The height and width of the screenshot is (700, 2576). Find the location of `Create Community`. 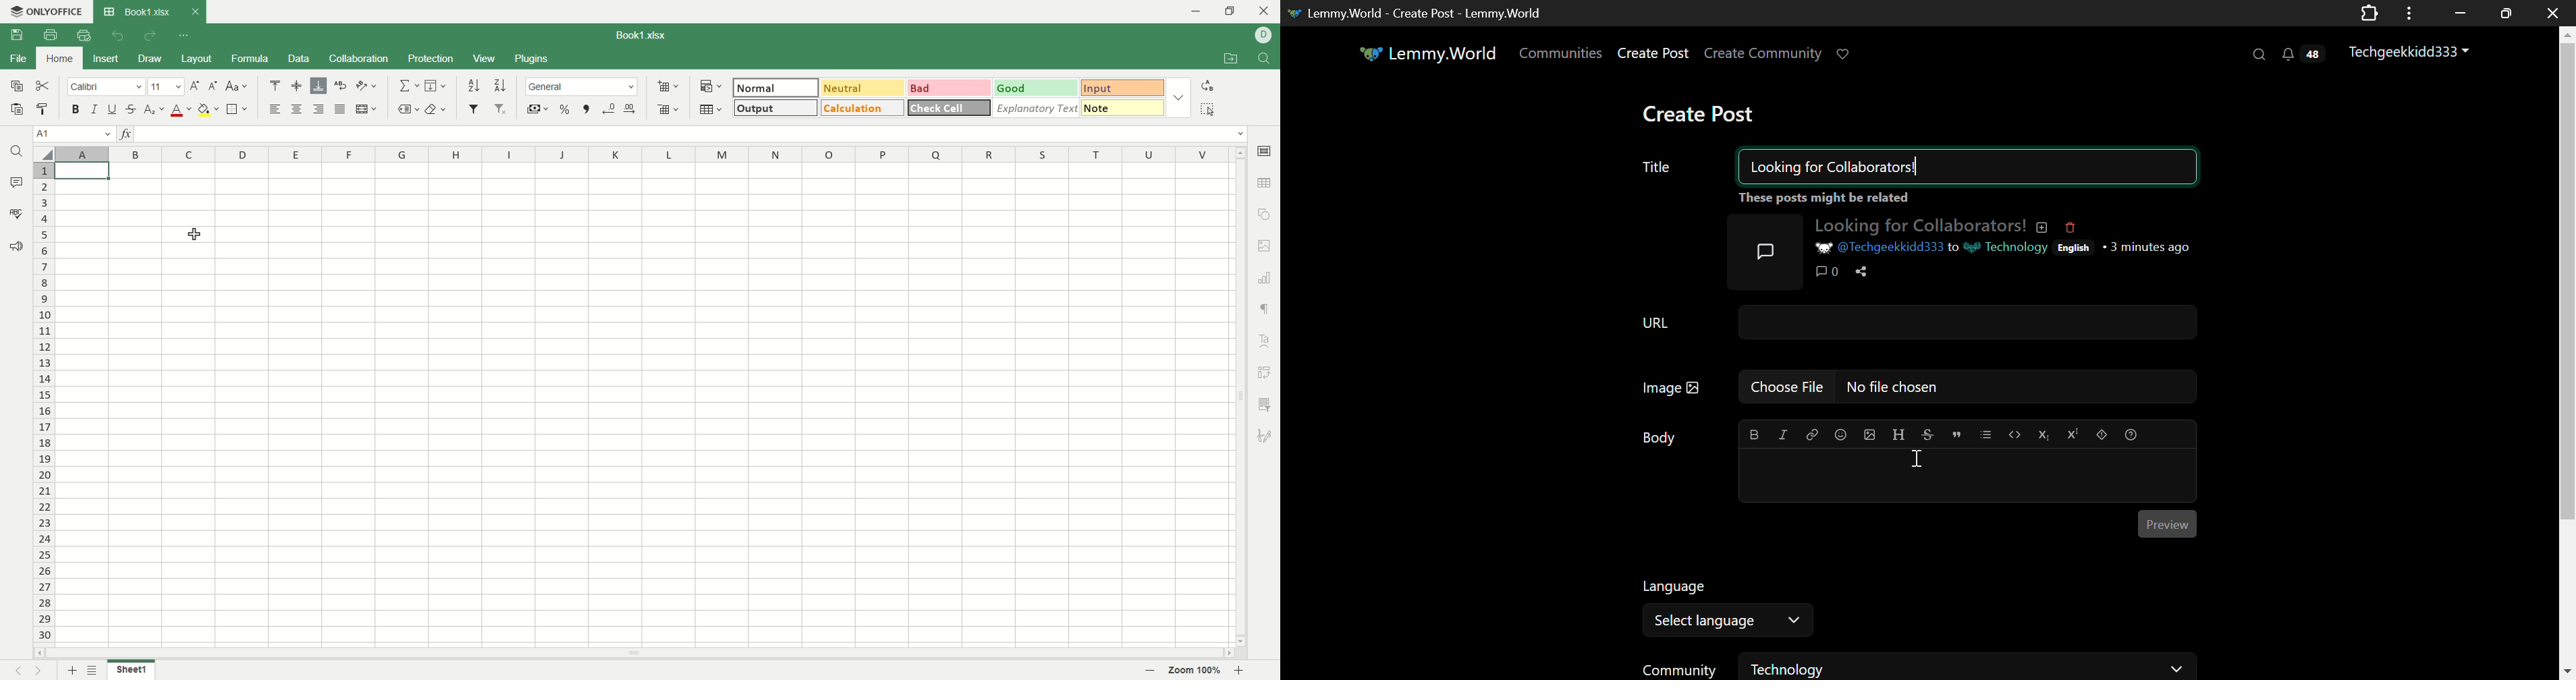

Create Community is located at coordinates (1765, 54).